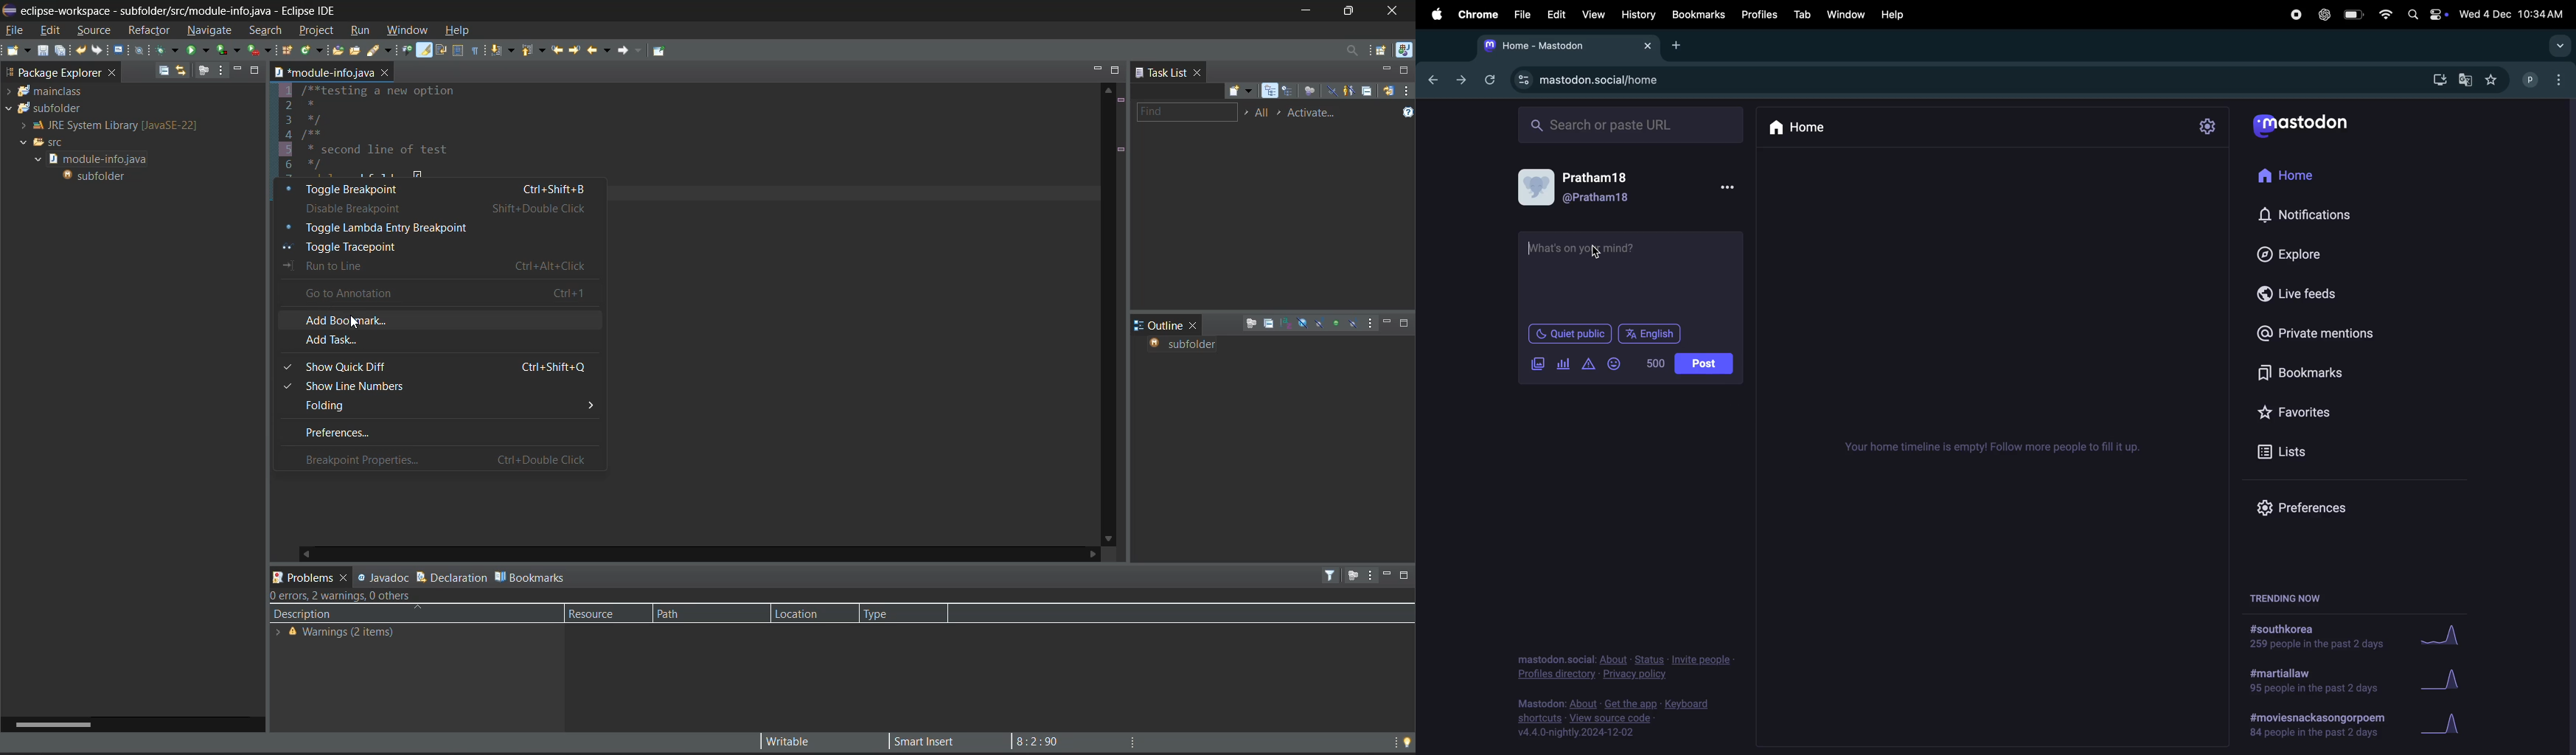 The height and width of the screenshot is (756, 2576). What do you see at coordinates (1307, 10) in the screenshot?
I see `minimize` at bounding box center [1307, 10].